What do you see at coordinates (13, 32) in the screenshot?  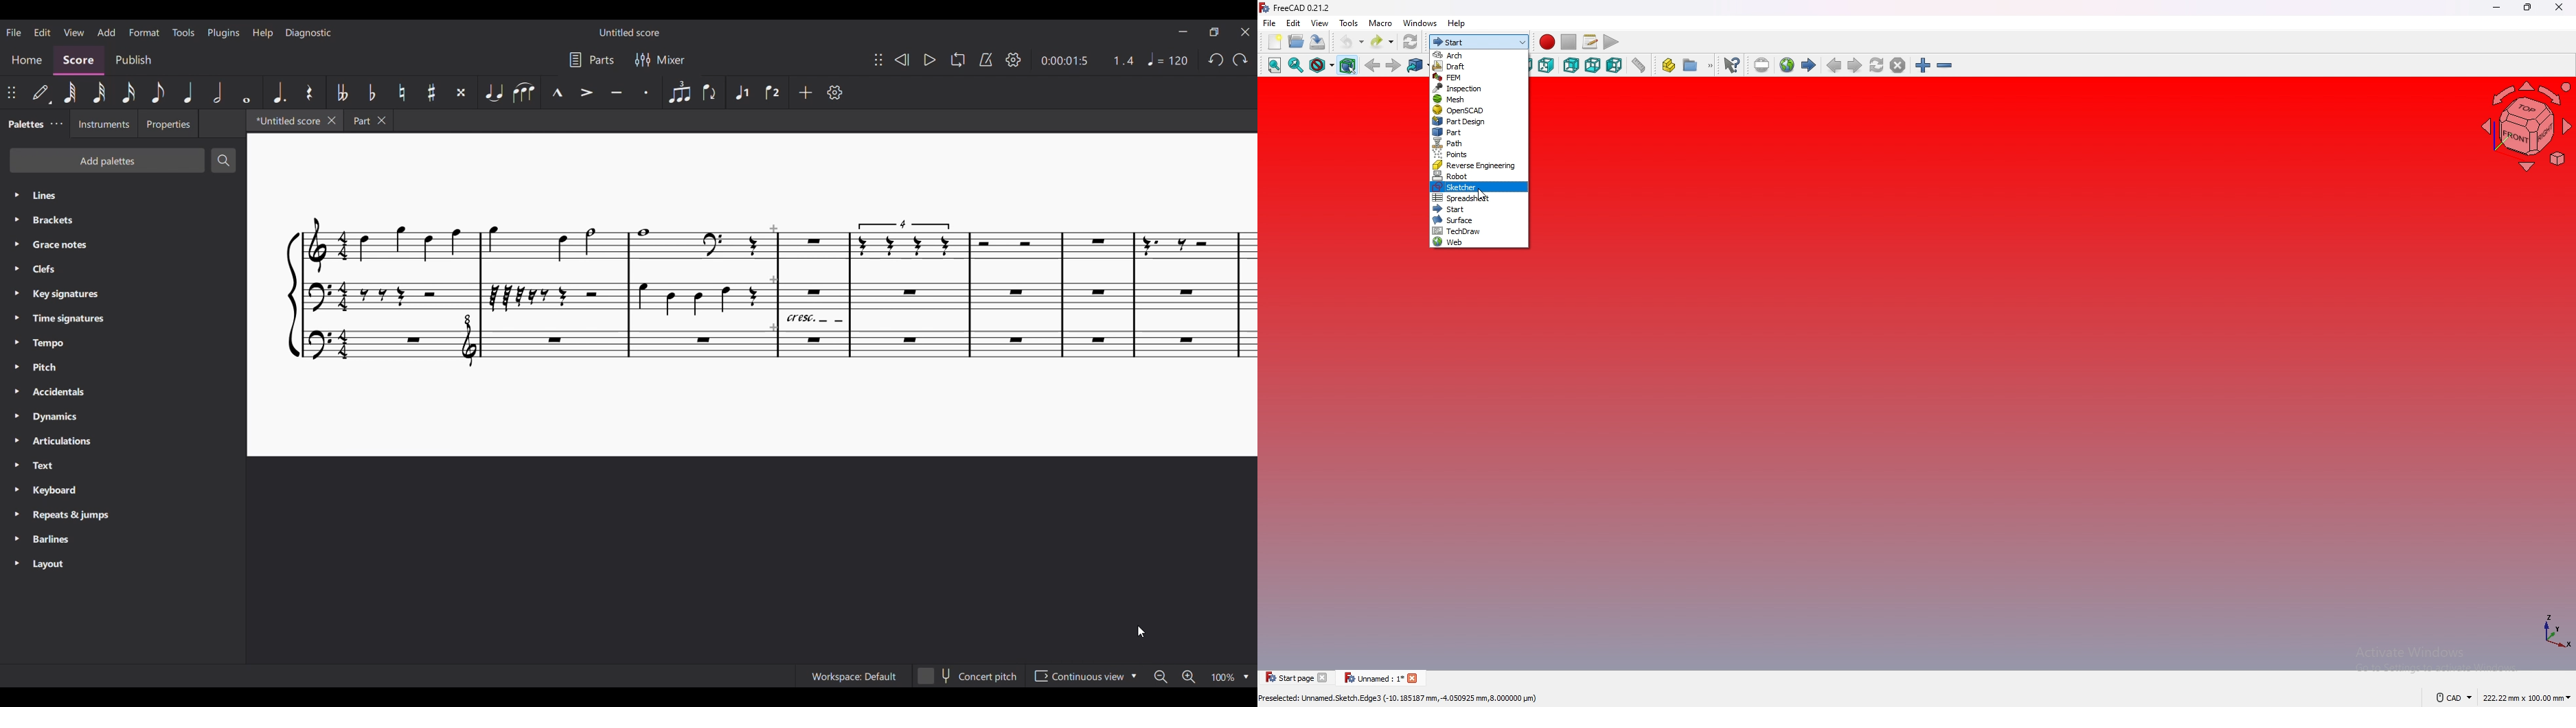 I see `File menu` at bounding box center [13, 32].